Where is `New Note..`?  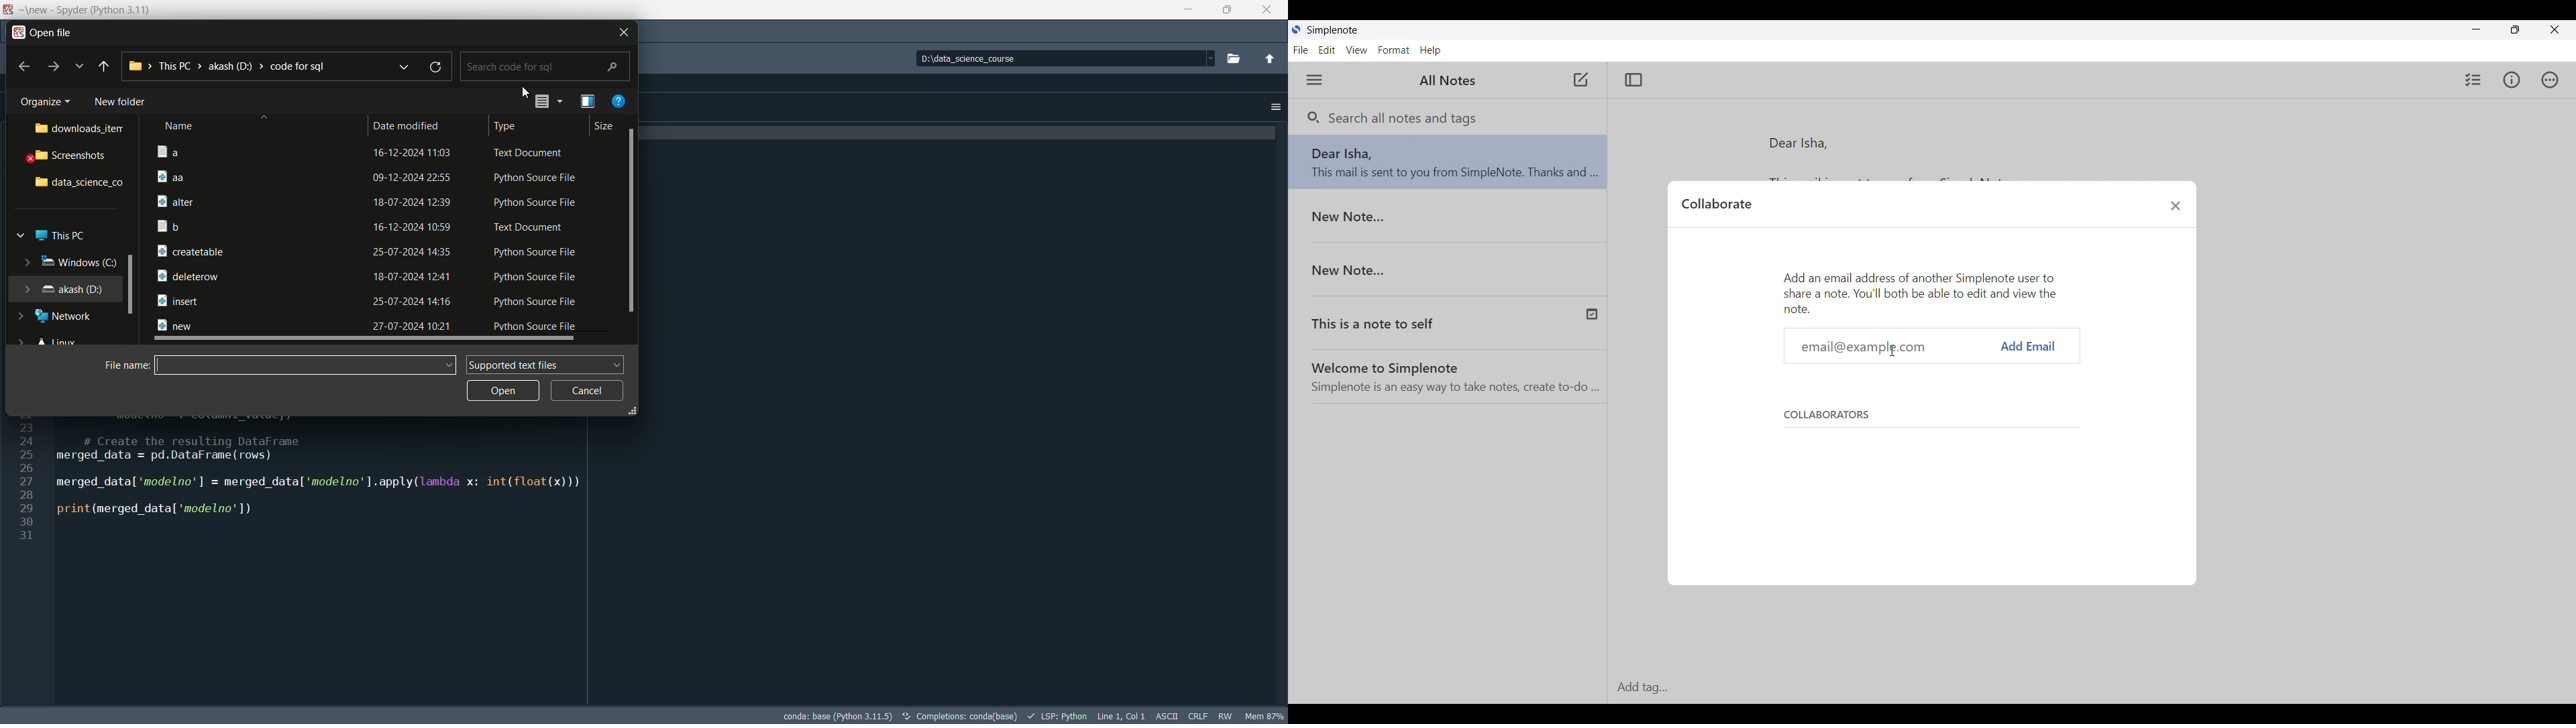
New Note.. is located at coordinates (1446, 219).